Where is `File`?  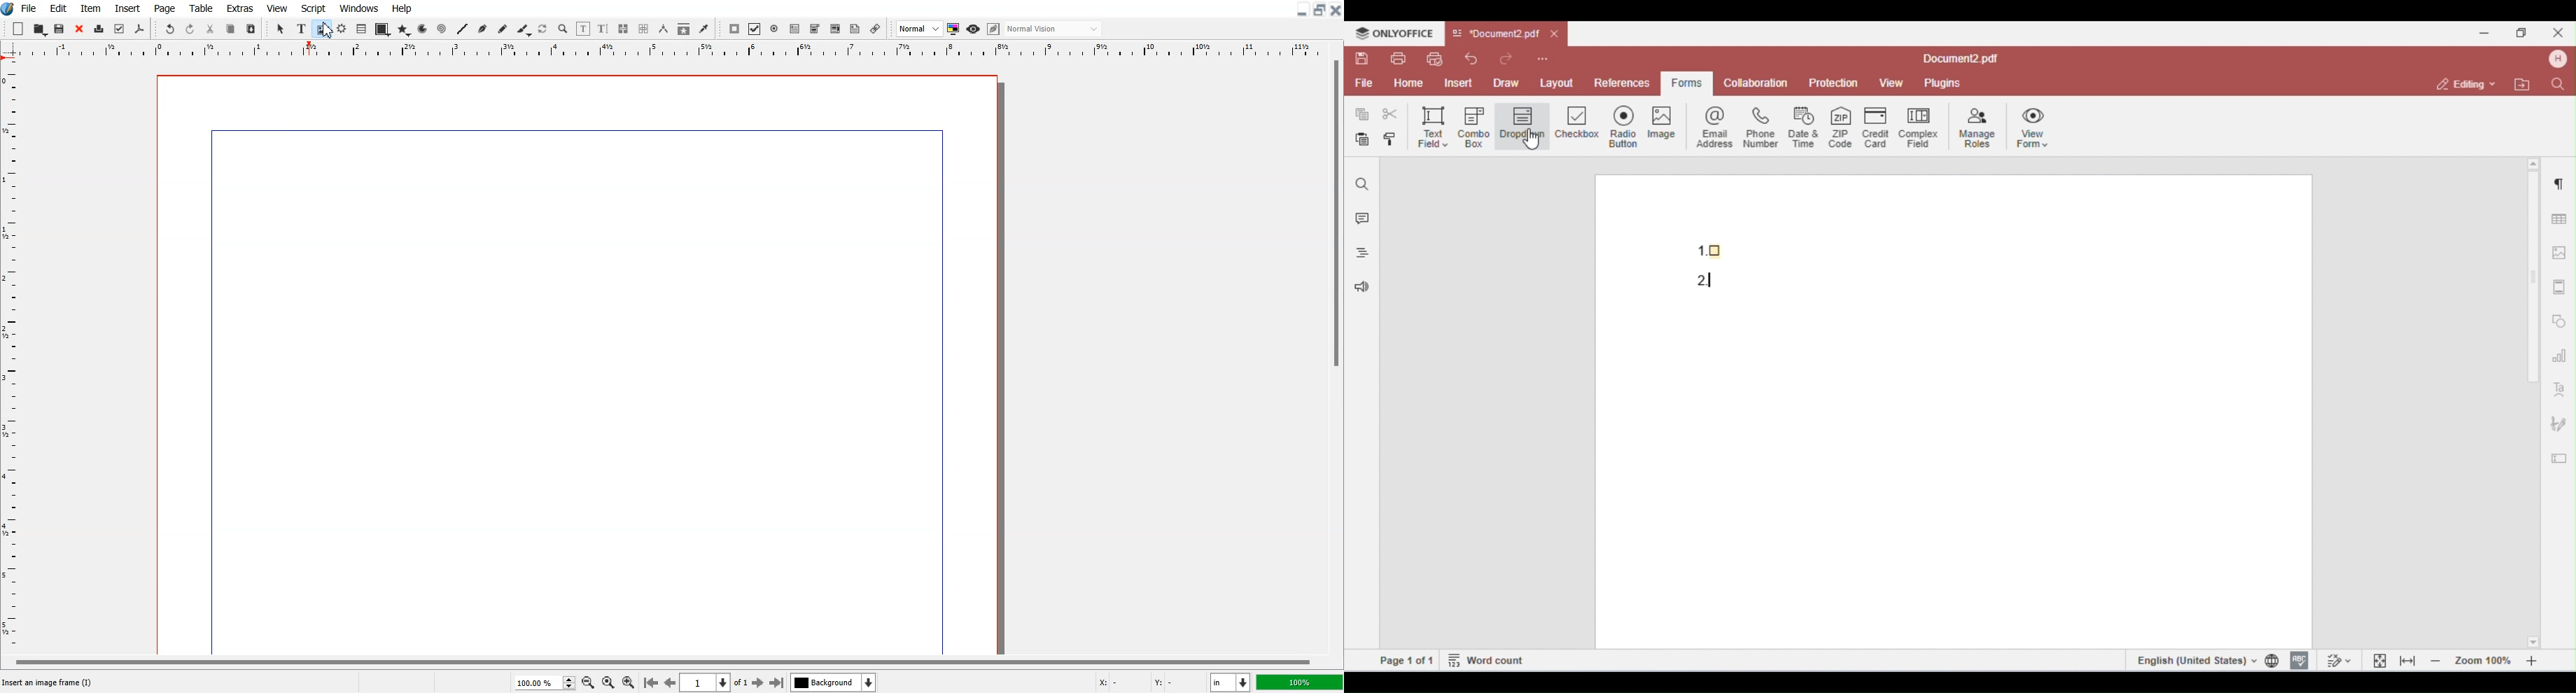
File is located at coordinates (29, 8).